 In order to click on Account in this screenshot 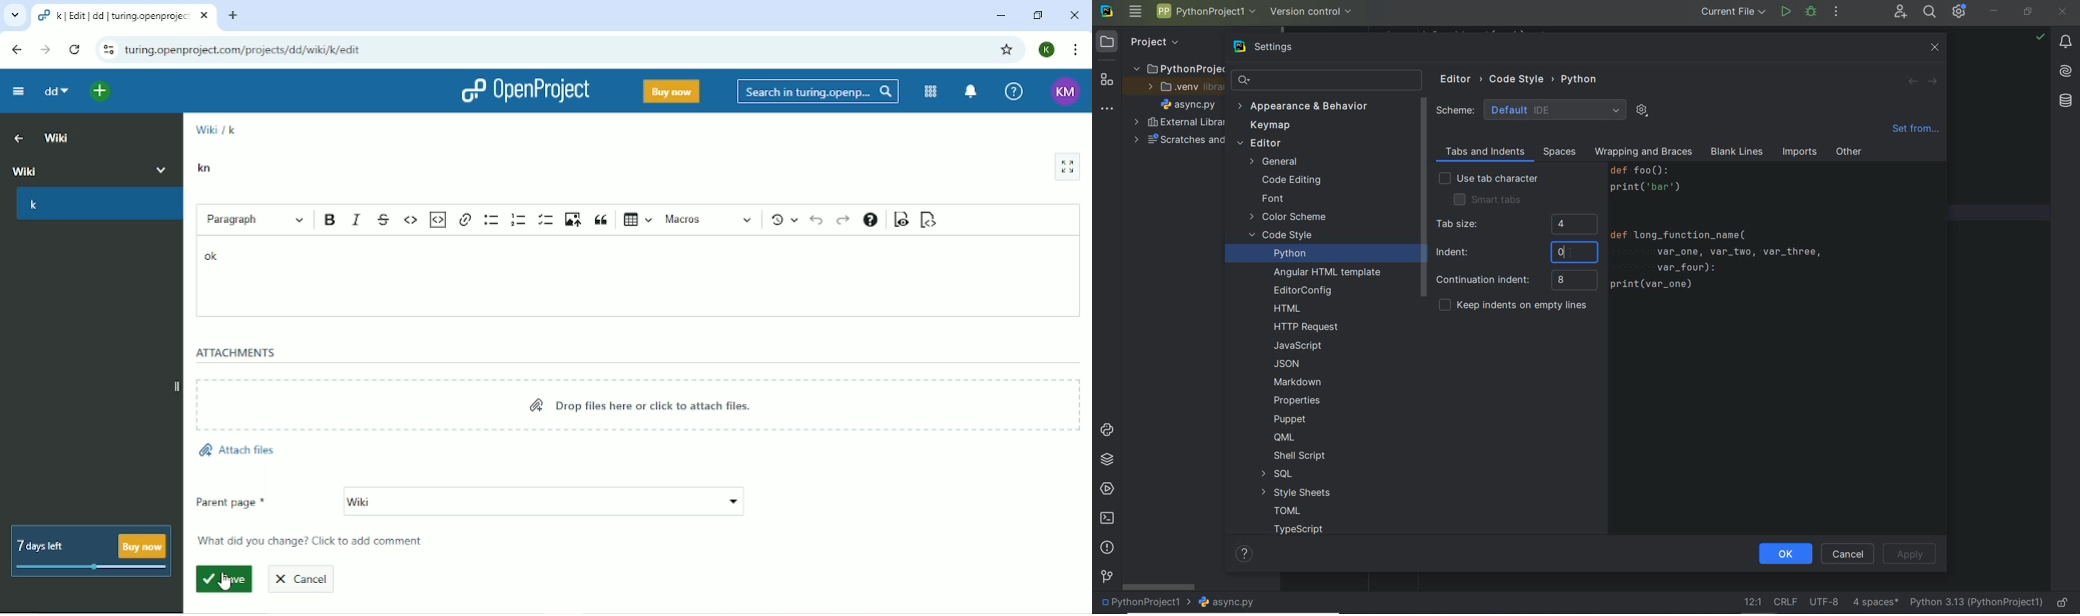, I will do `click(1047, 49)`.